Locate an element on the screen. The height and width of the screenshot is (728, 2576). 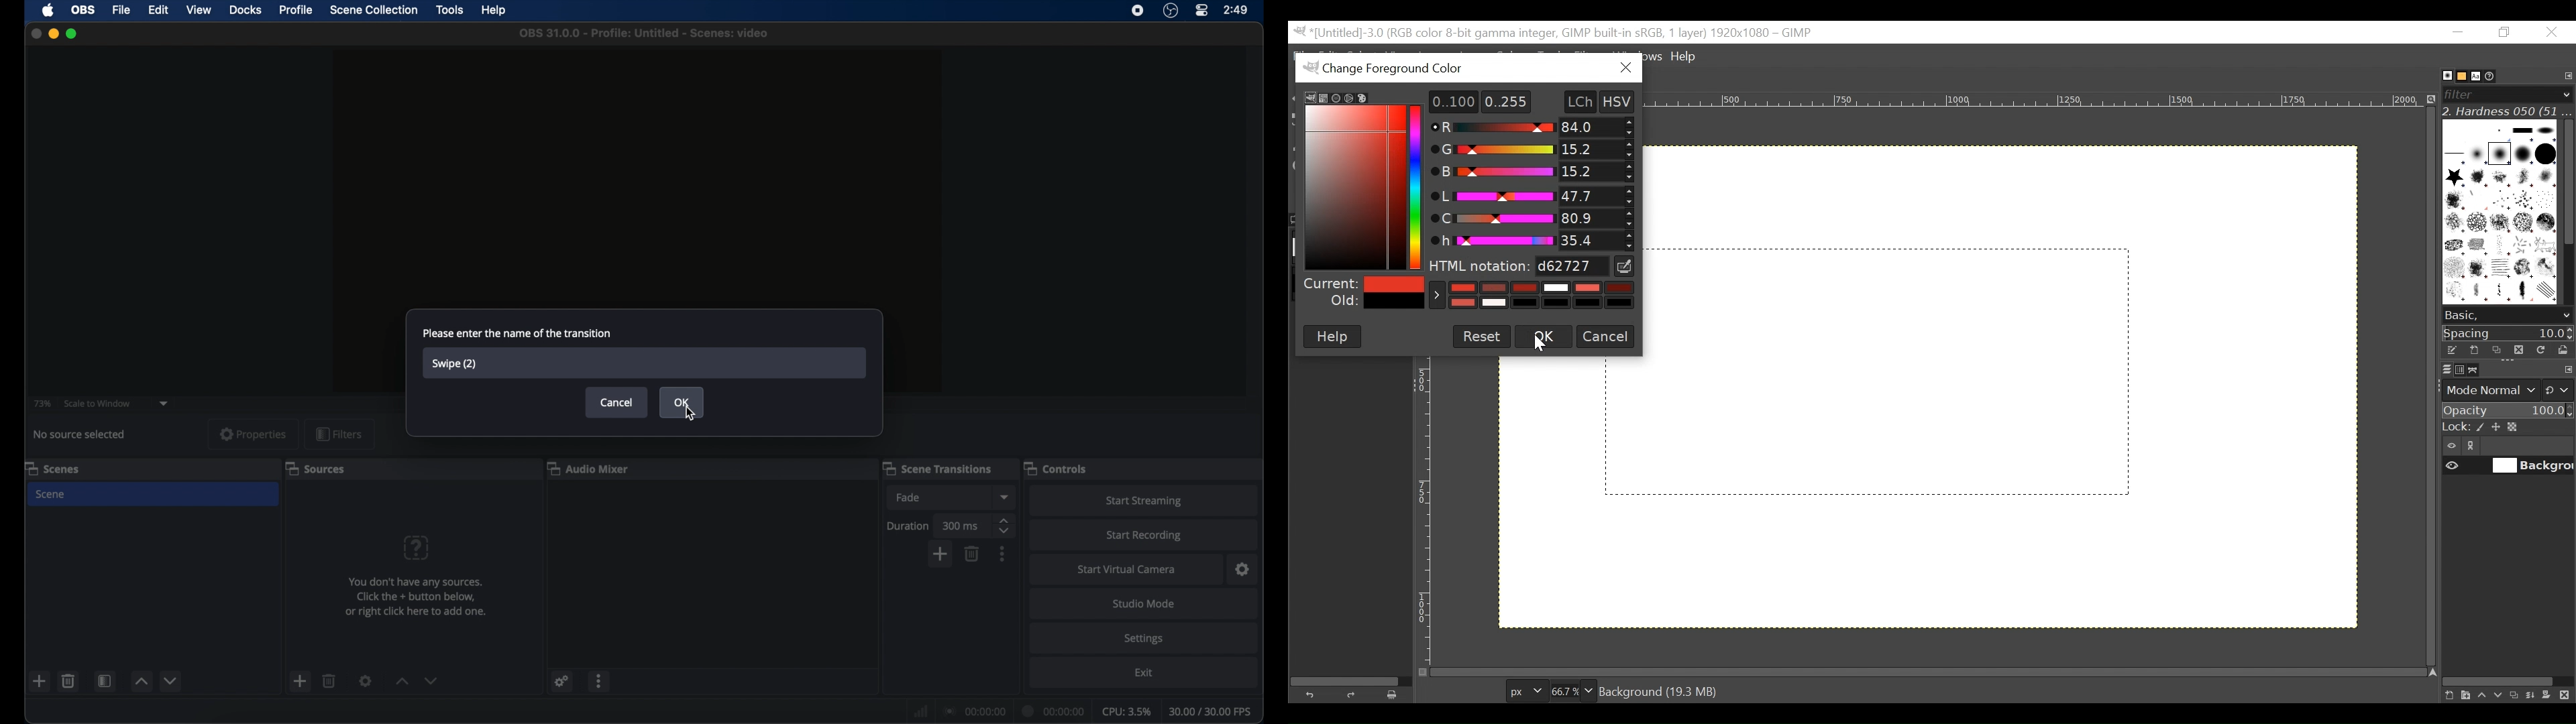
cancel is located at coordinates (617, 402).